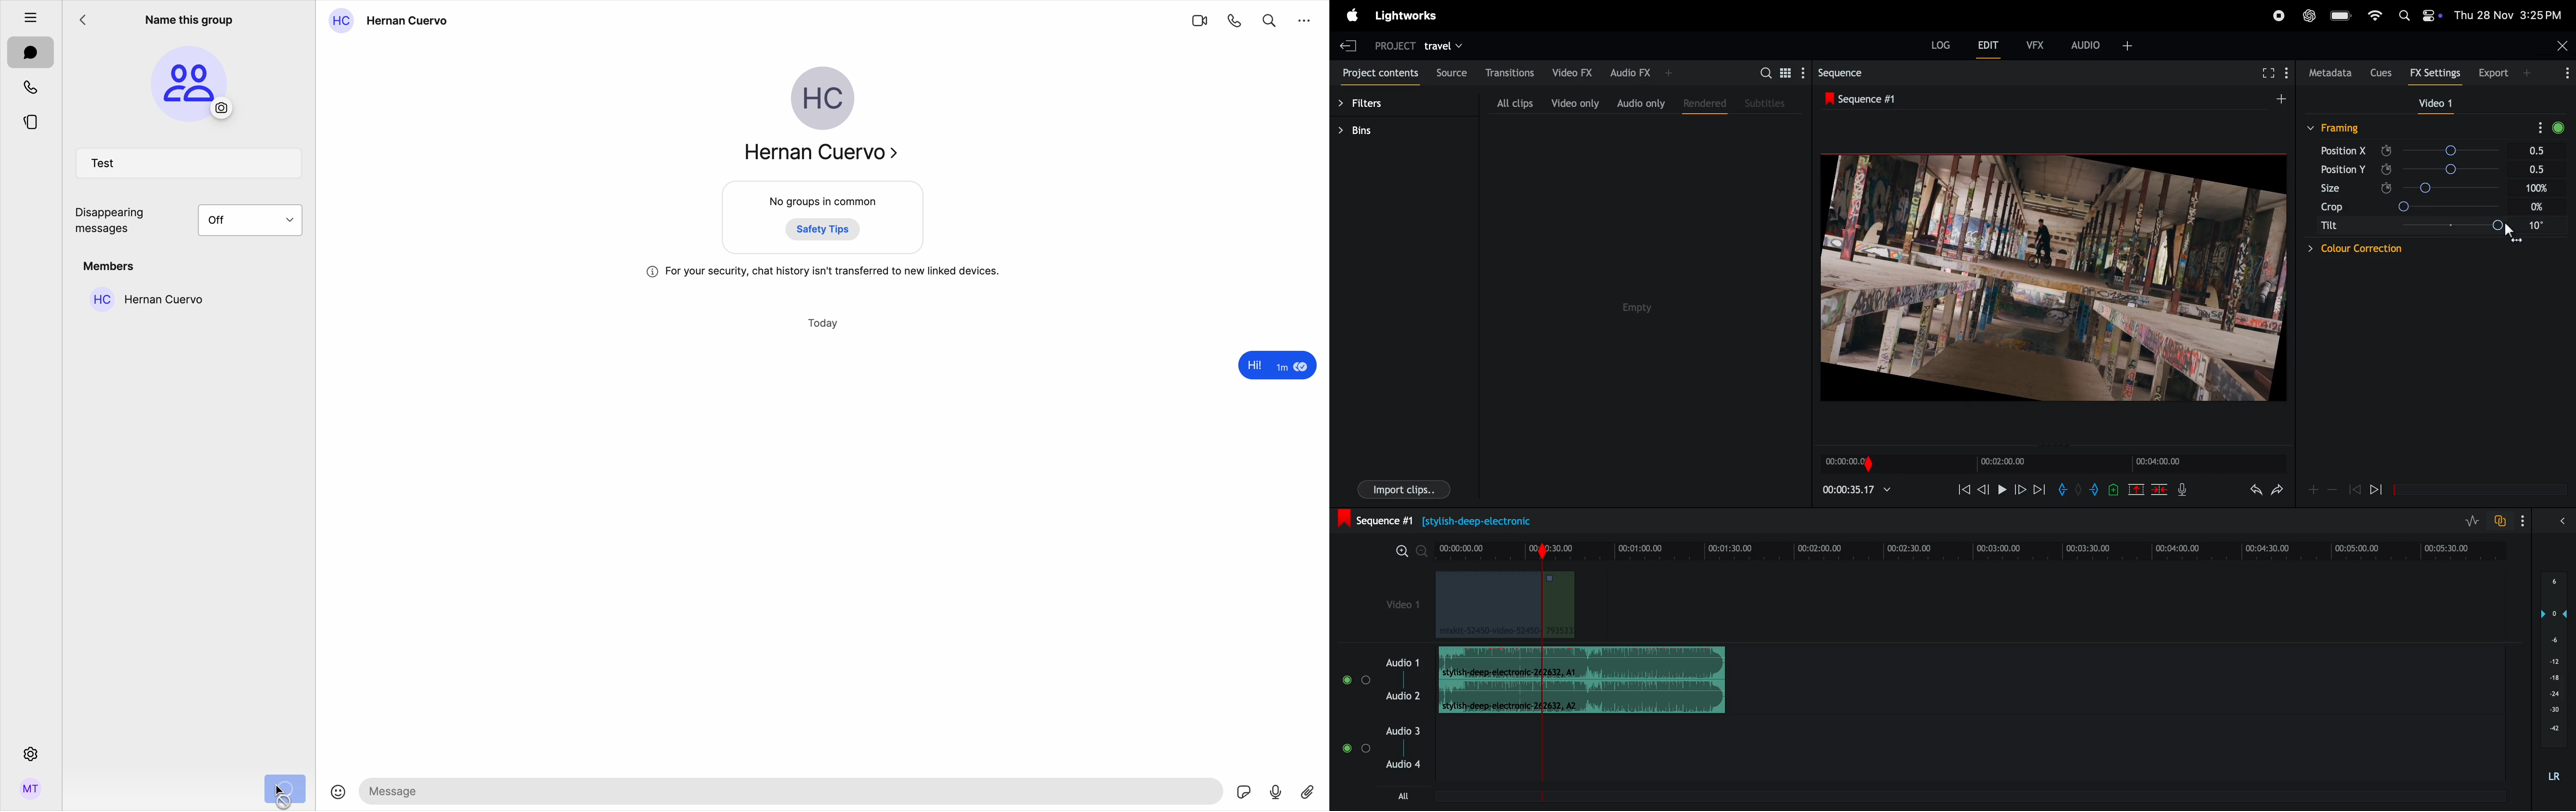 The width and height of the screenshot is (2576, 812). Describe the element at coordinates (2309, 16) in the screenshot. I see `chatgpt` at that location.